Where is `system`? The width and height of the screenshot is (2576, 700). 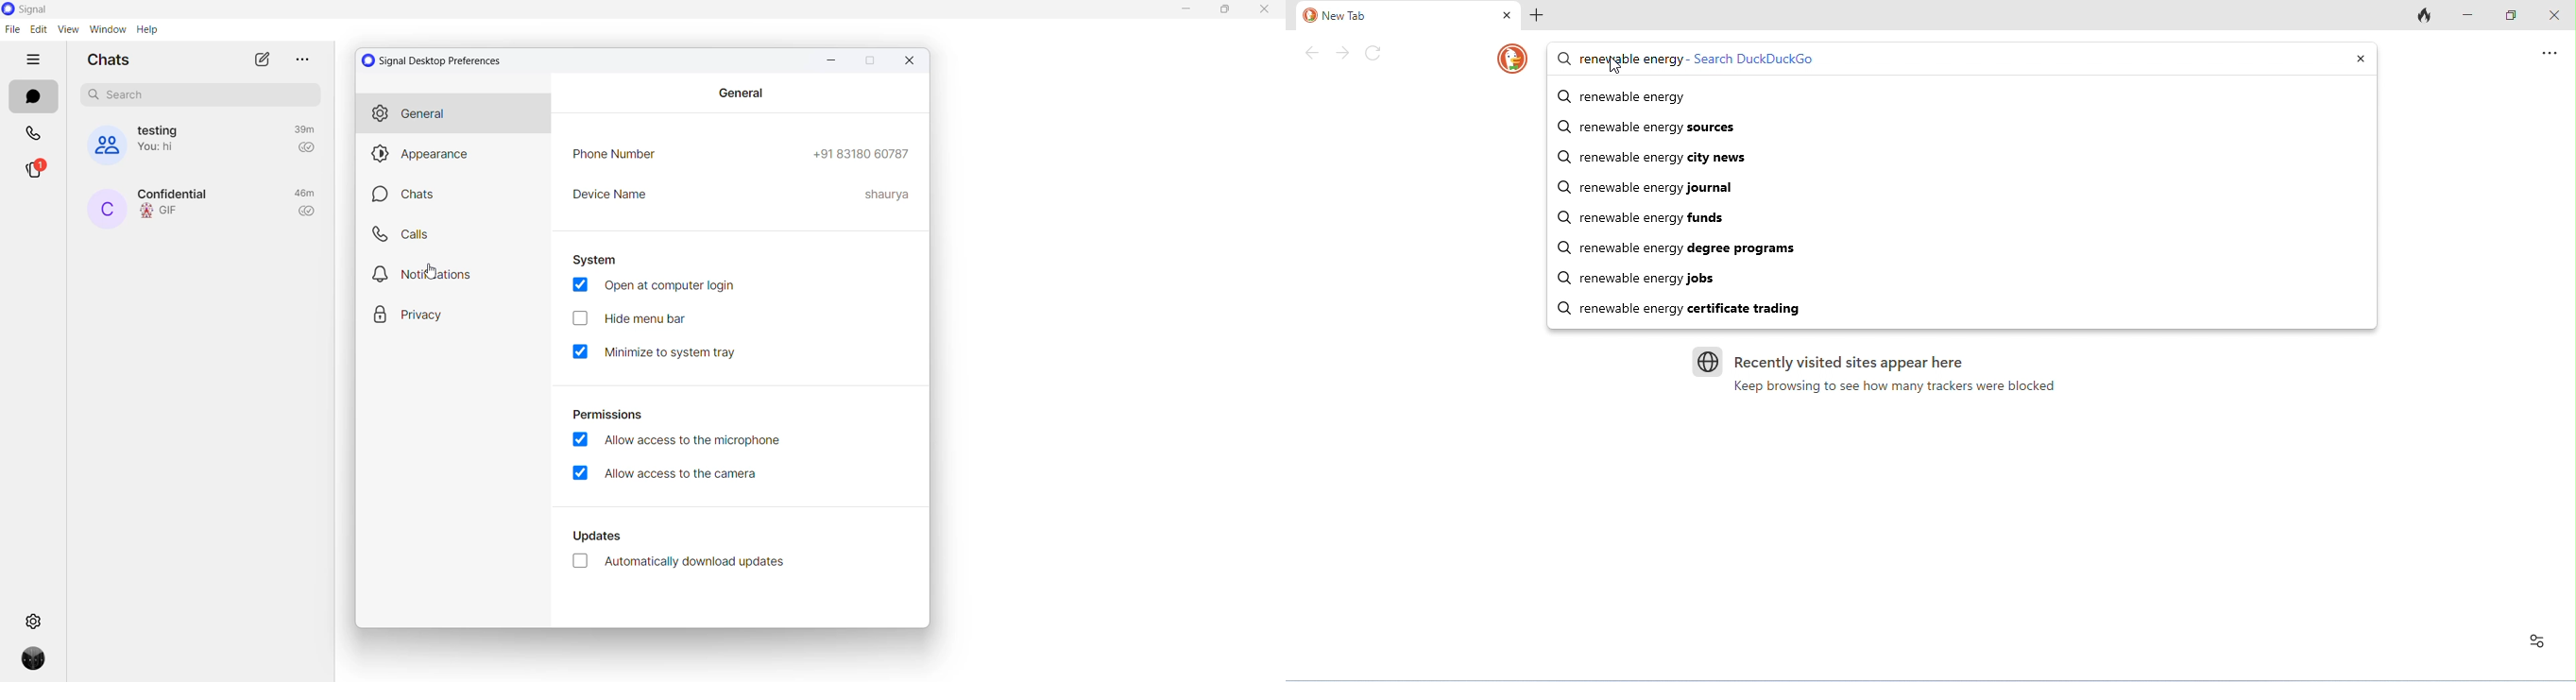 system is located at coordinates (598, 260).